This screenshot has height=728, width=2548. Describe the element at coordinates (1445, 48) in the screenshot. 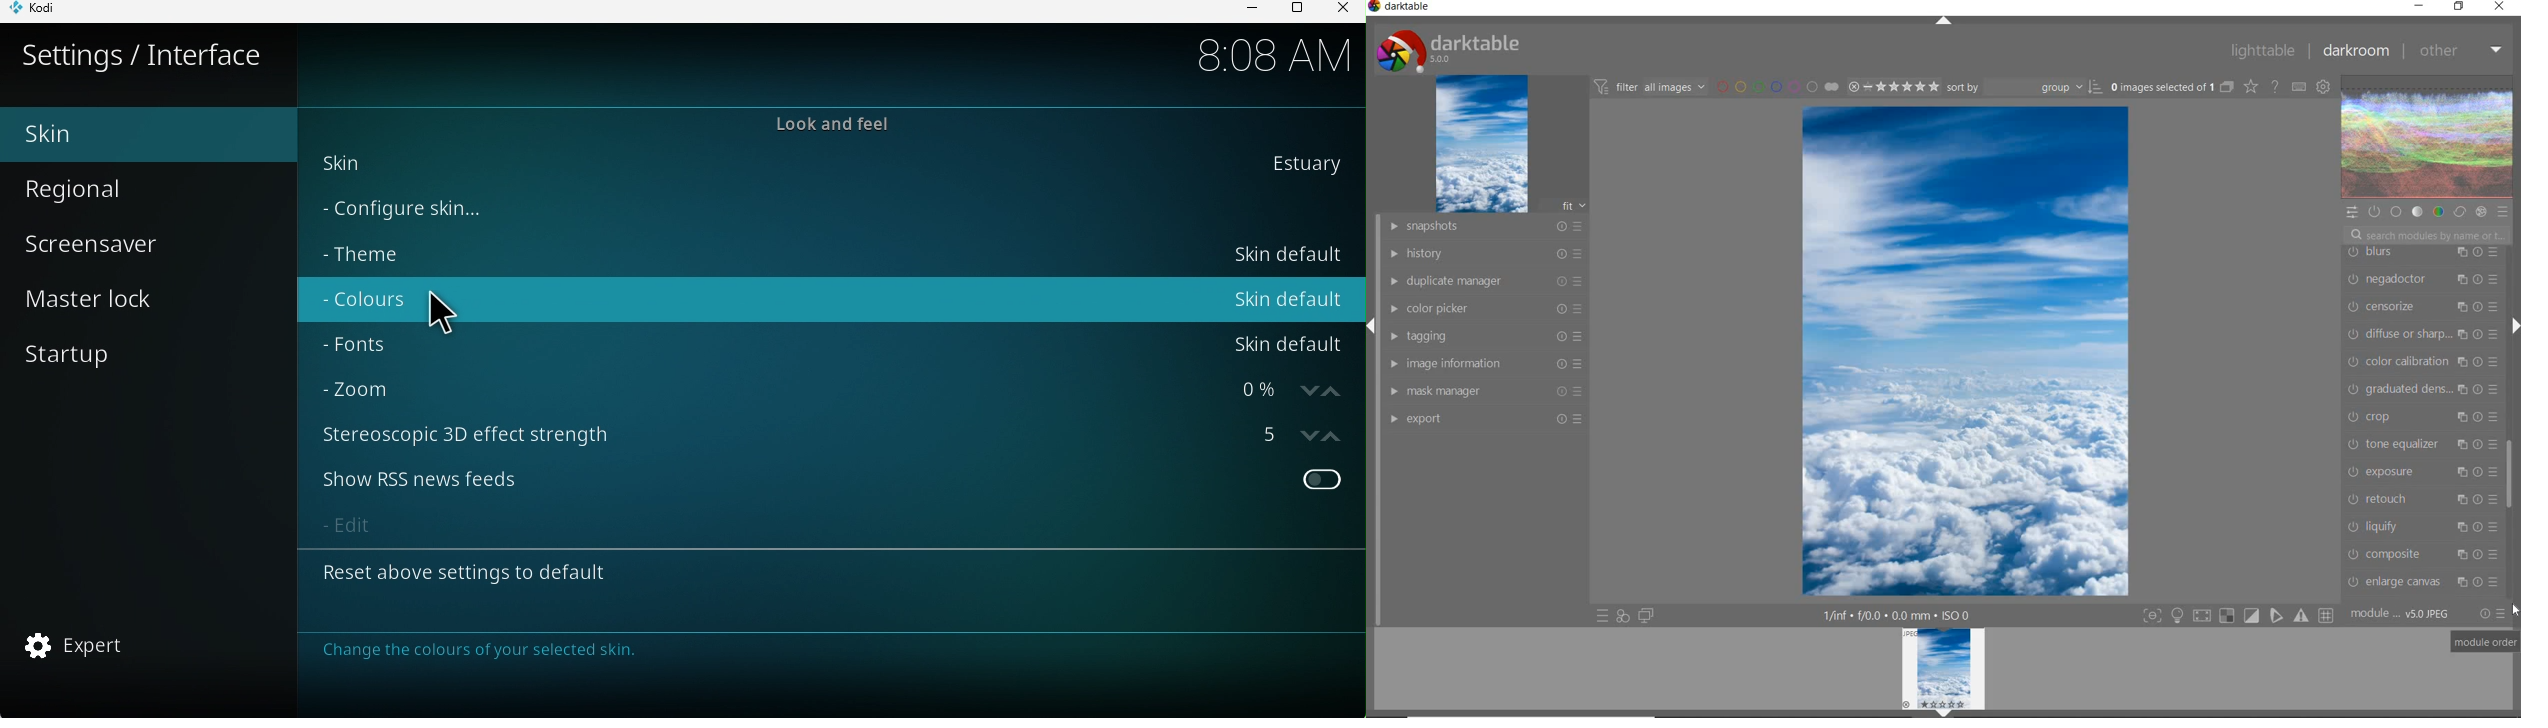

I see `darktable 5.0.0` at that location.